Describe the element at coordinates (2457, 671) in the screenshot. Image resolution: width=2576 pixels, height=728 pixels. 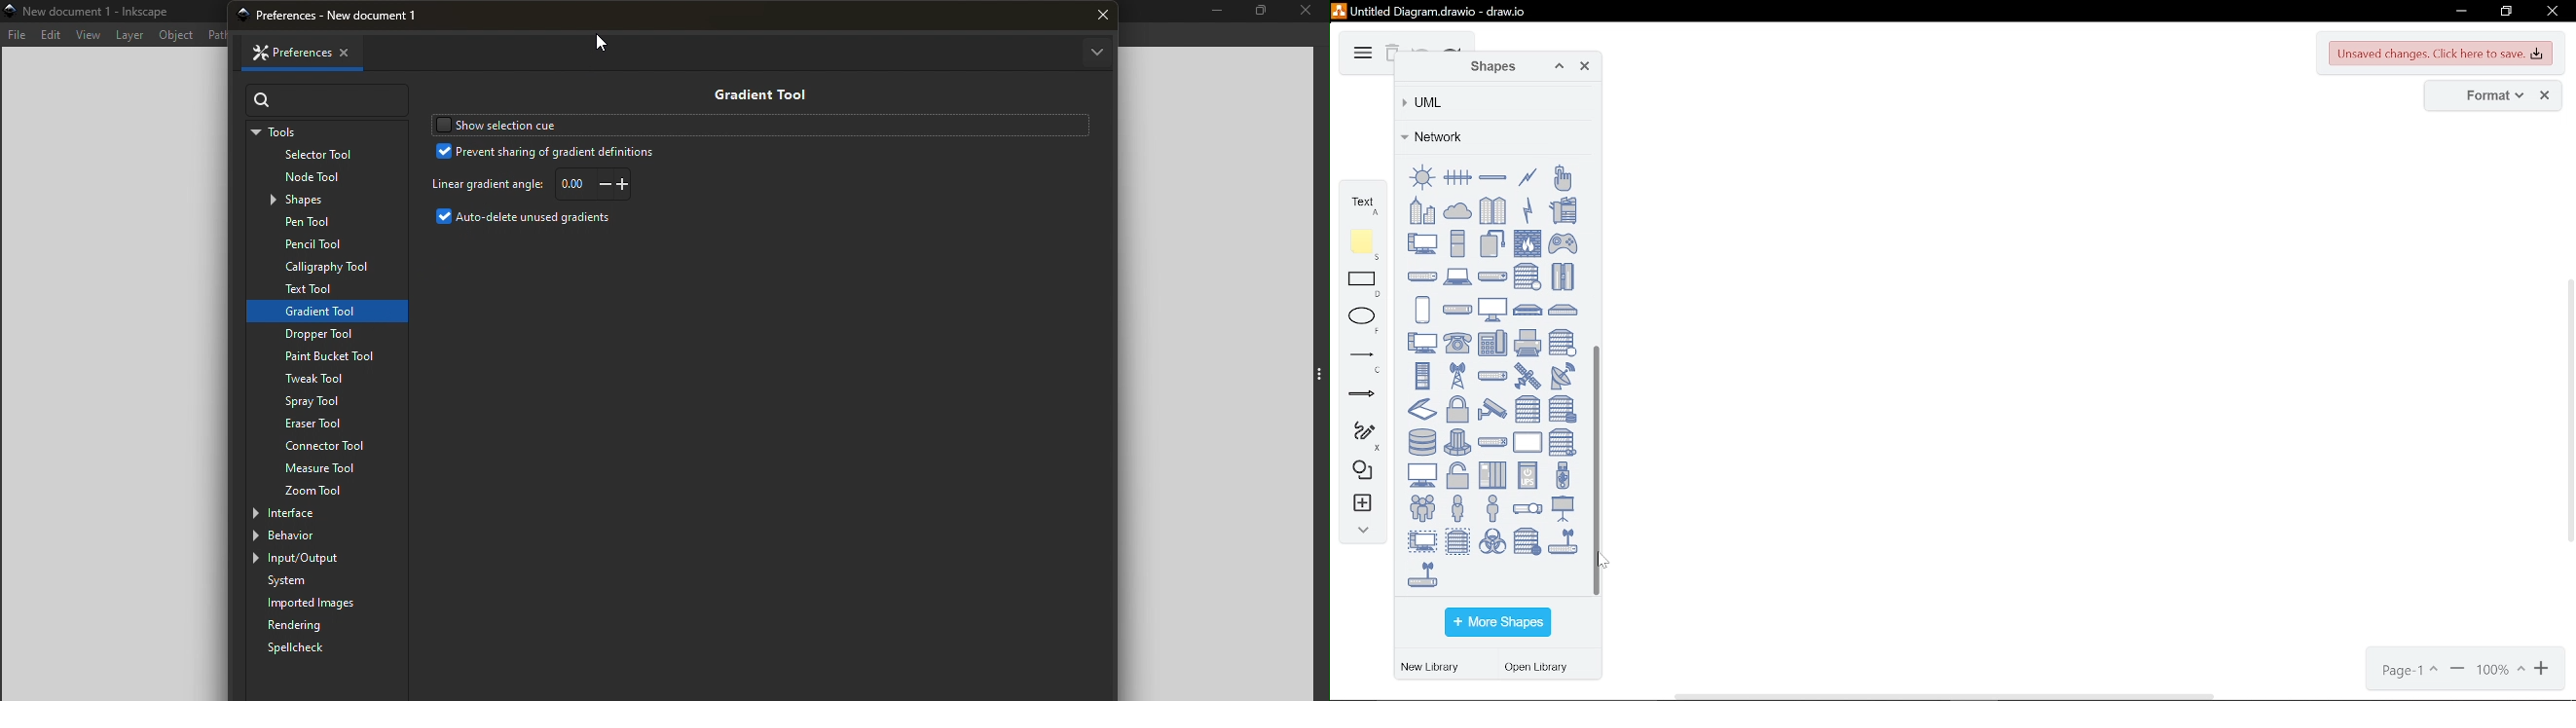
I see `zoom in` at that location.